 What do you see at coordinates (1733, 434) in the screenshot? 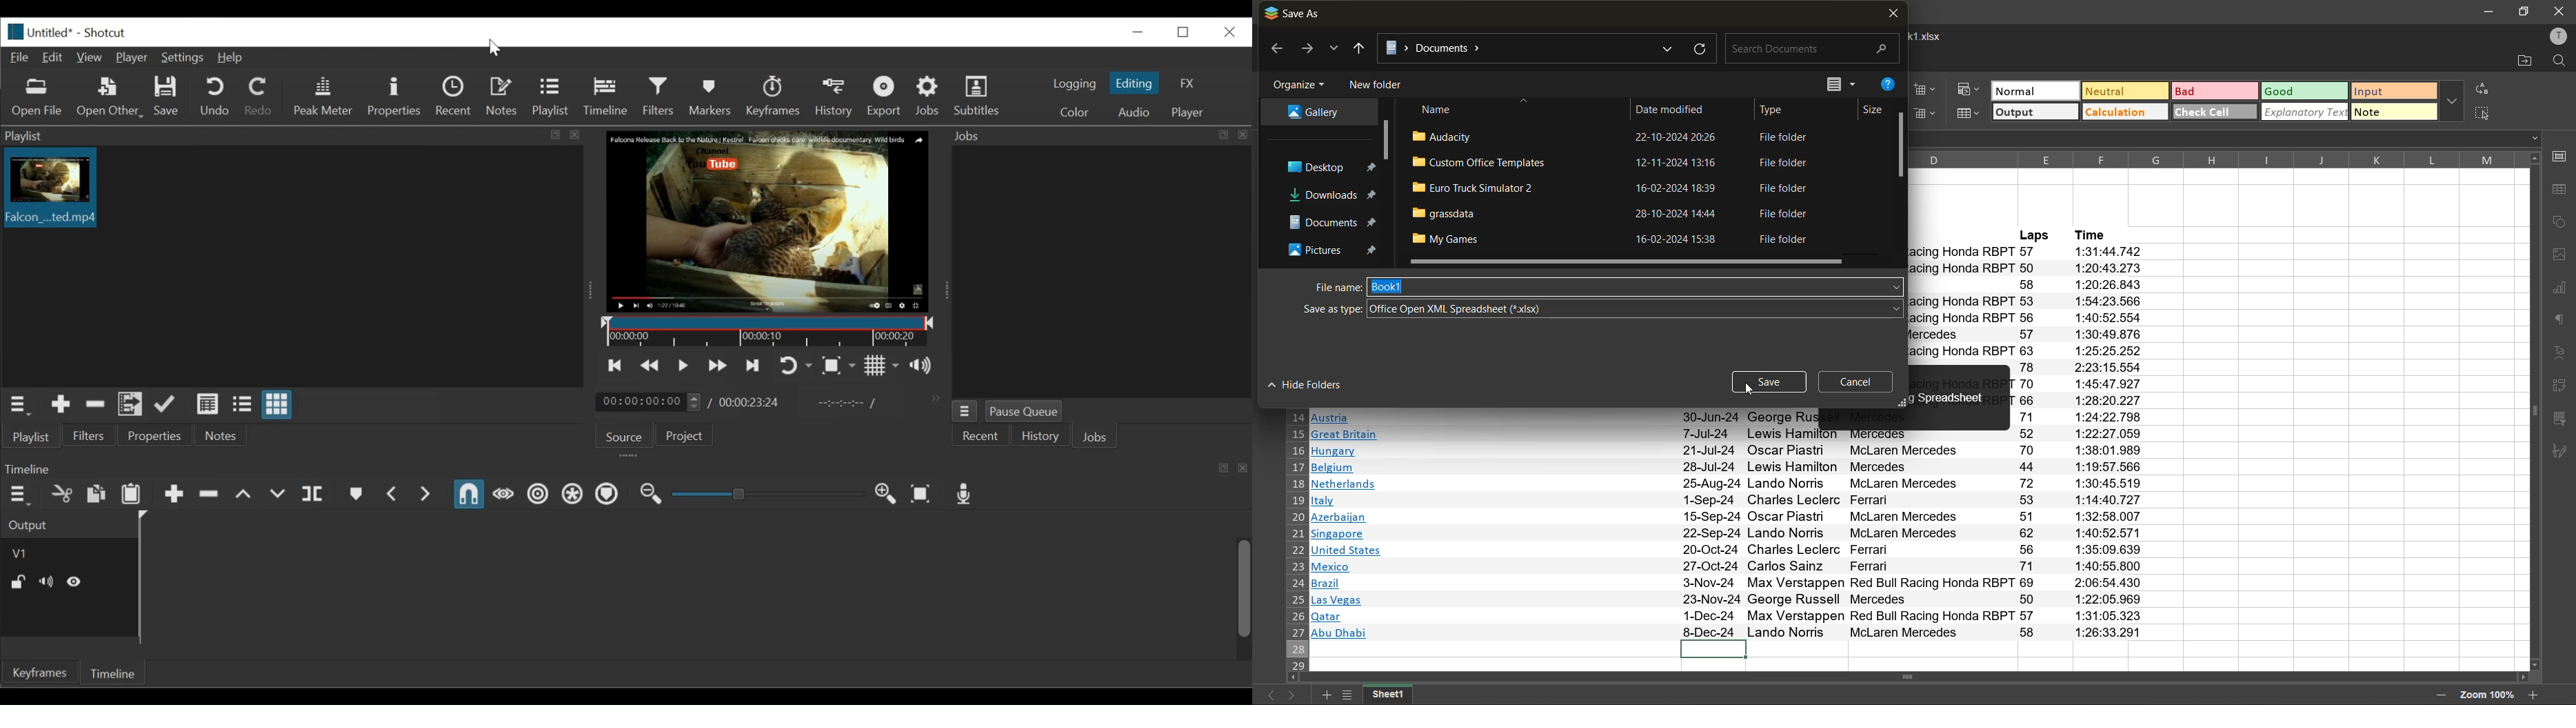
I see `Great Britain 7-Jul-24 Lewis Hamilton Mercedes 52 1:22:27.059` at bounding box center [1733, 434].